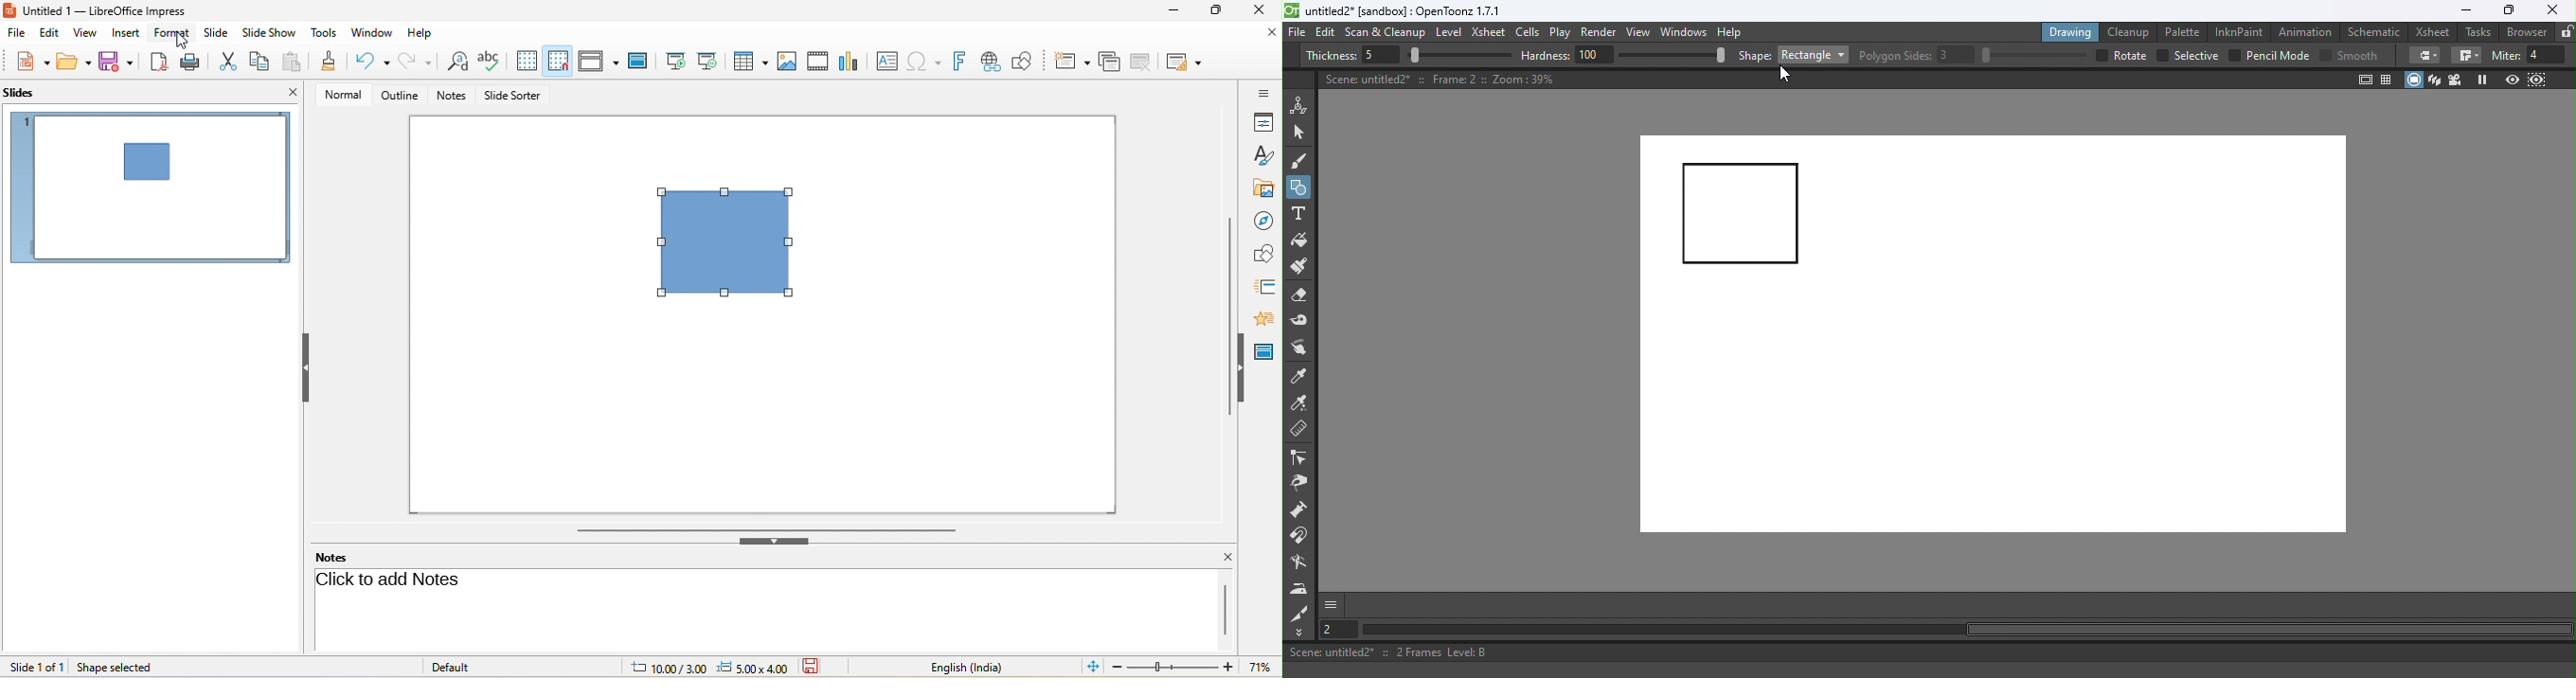 The width and height of the screenshot is (2576, 700). What do you see at coordinates (2185, 31) in the screenshot?
I see `Palette` at bounding box center [2185, 31].